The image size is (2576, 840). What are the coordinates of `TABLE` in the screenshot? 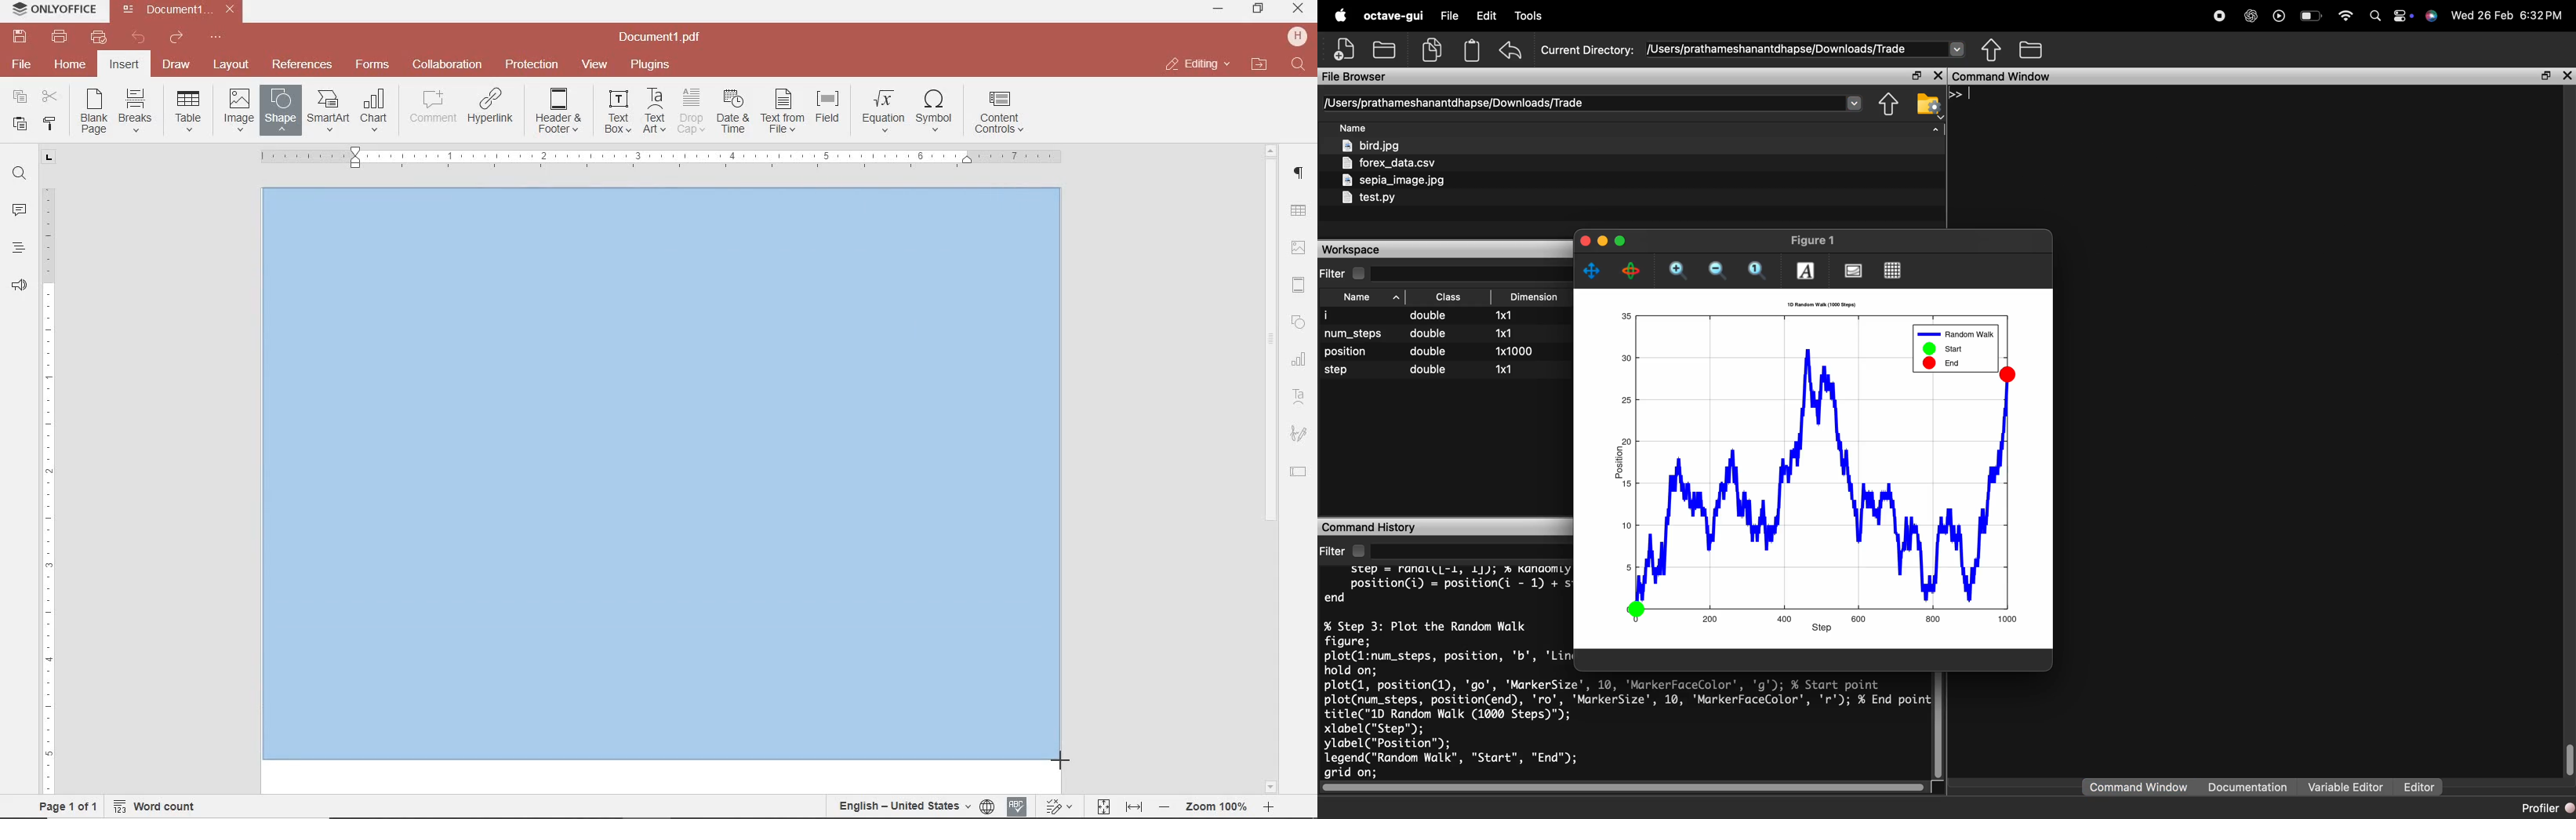 It's located at (1299, 213).